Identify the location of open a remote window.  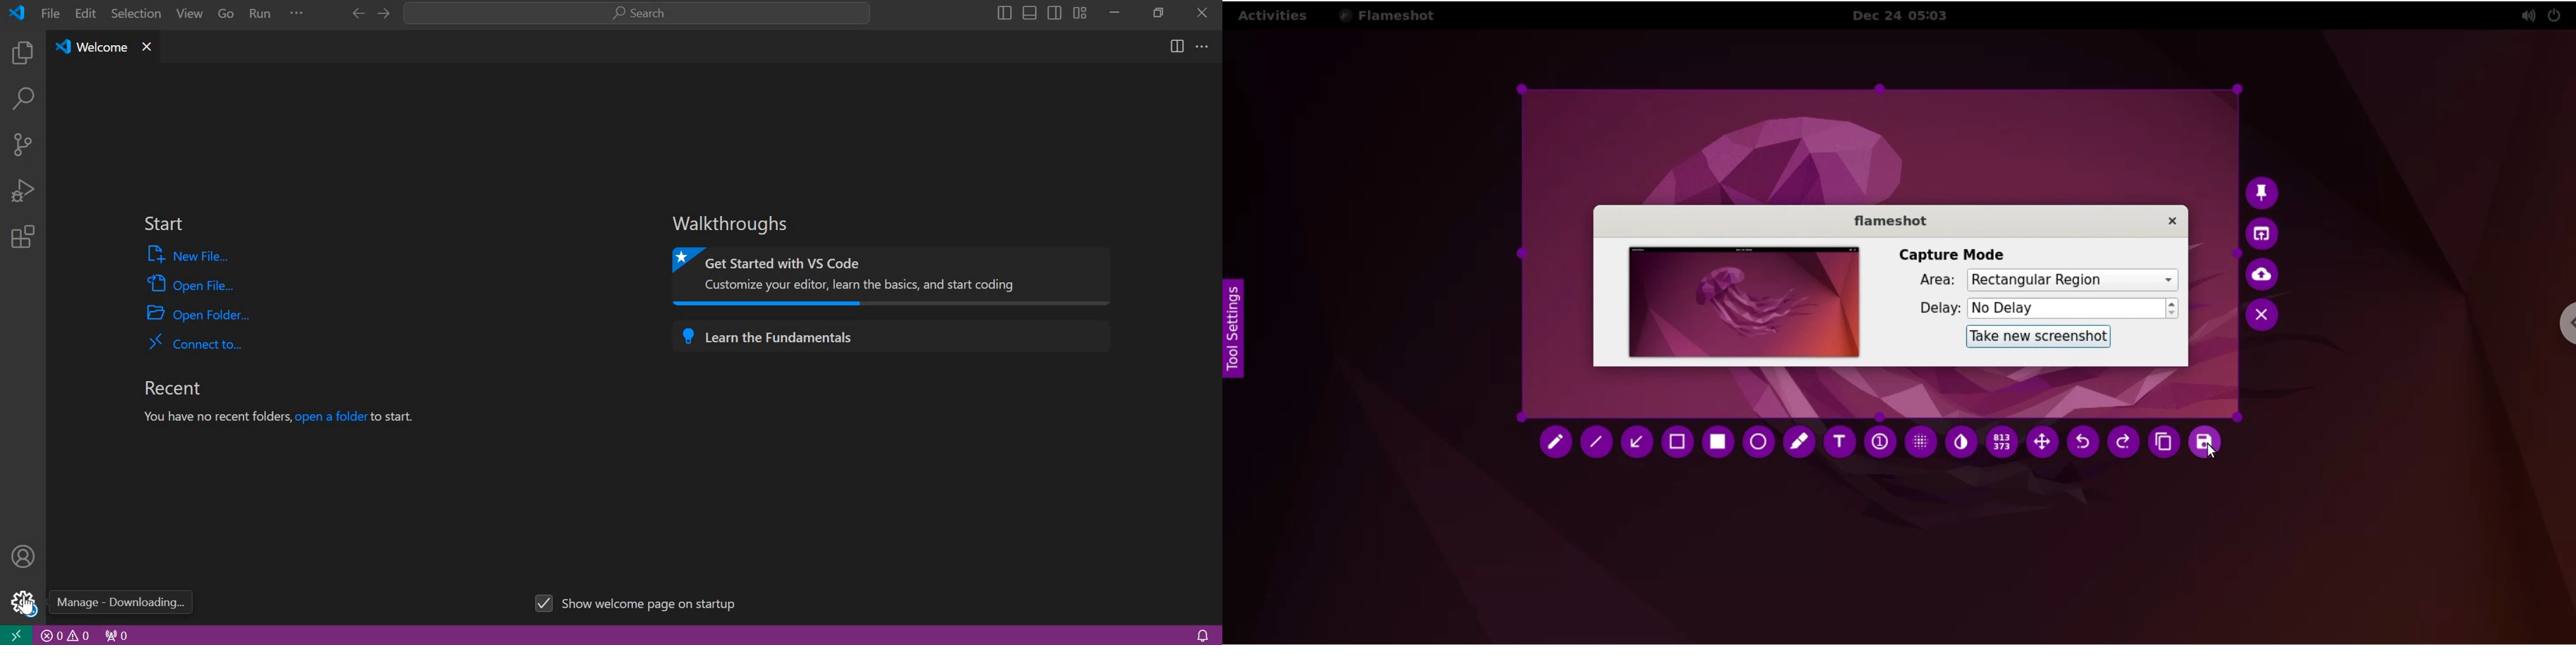
(15, 634).